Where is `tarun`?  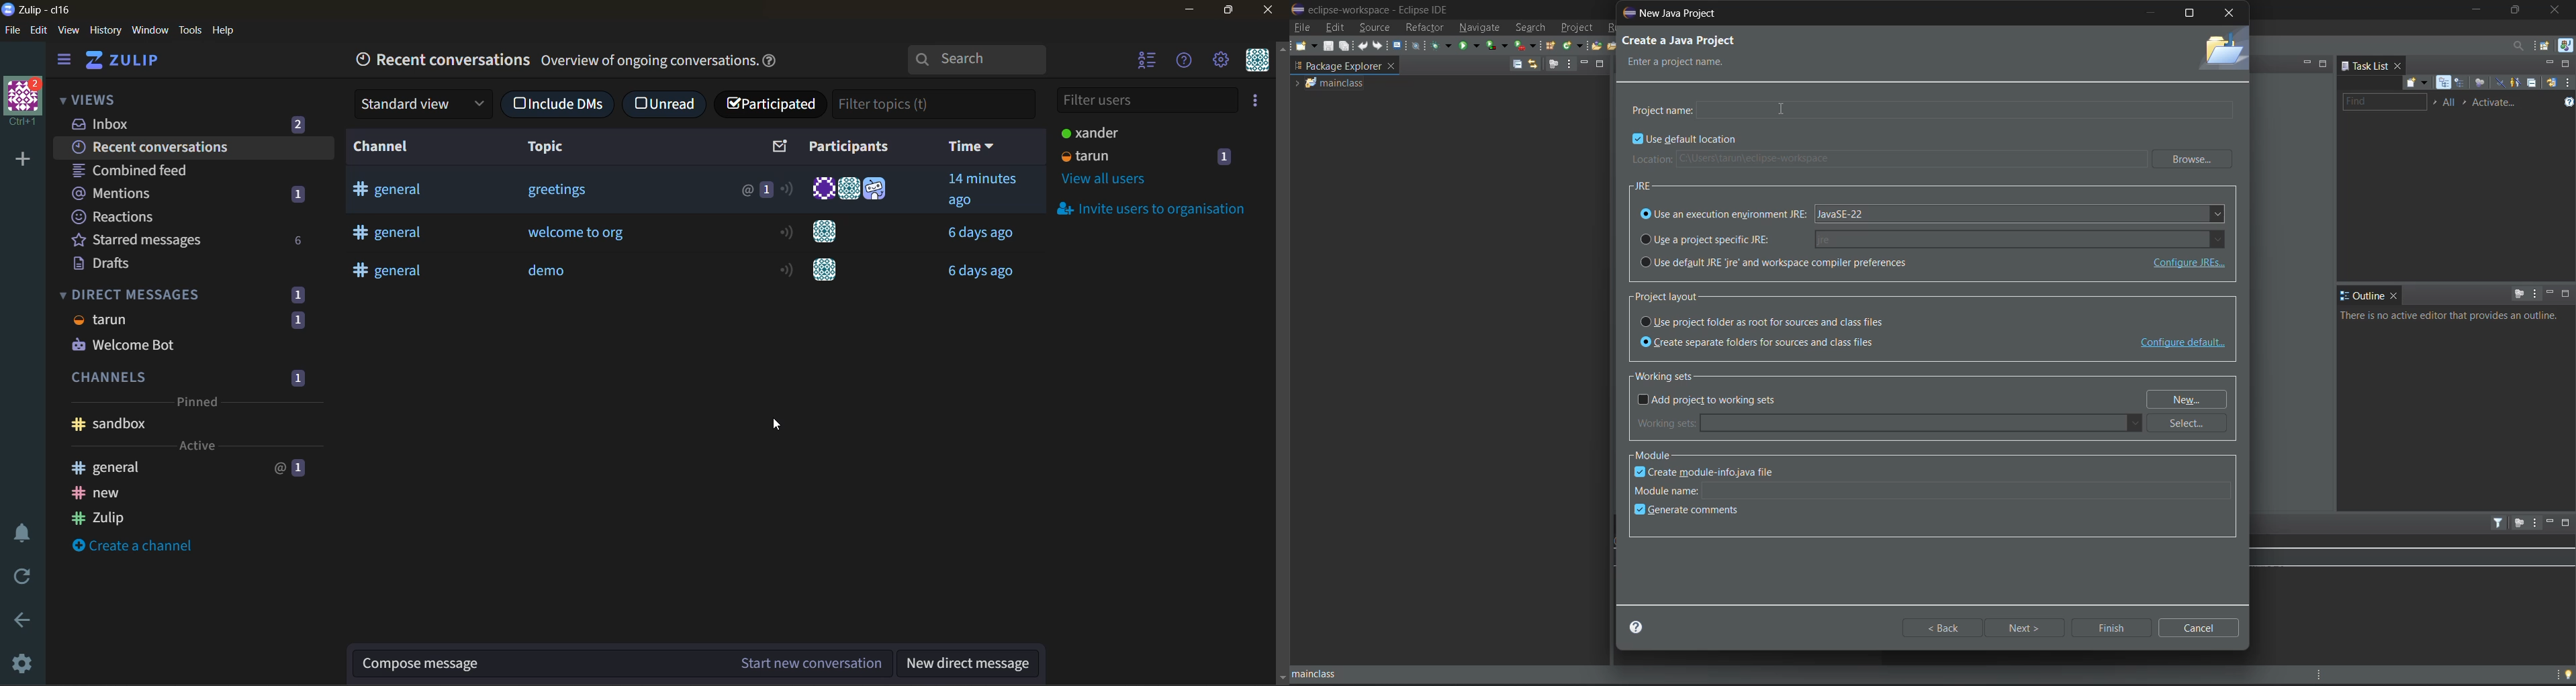 tarun is located at coordinates (189, 321).